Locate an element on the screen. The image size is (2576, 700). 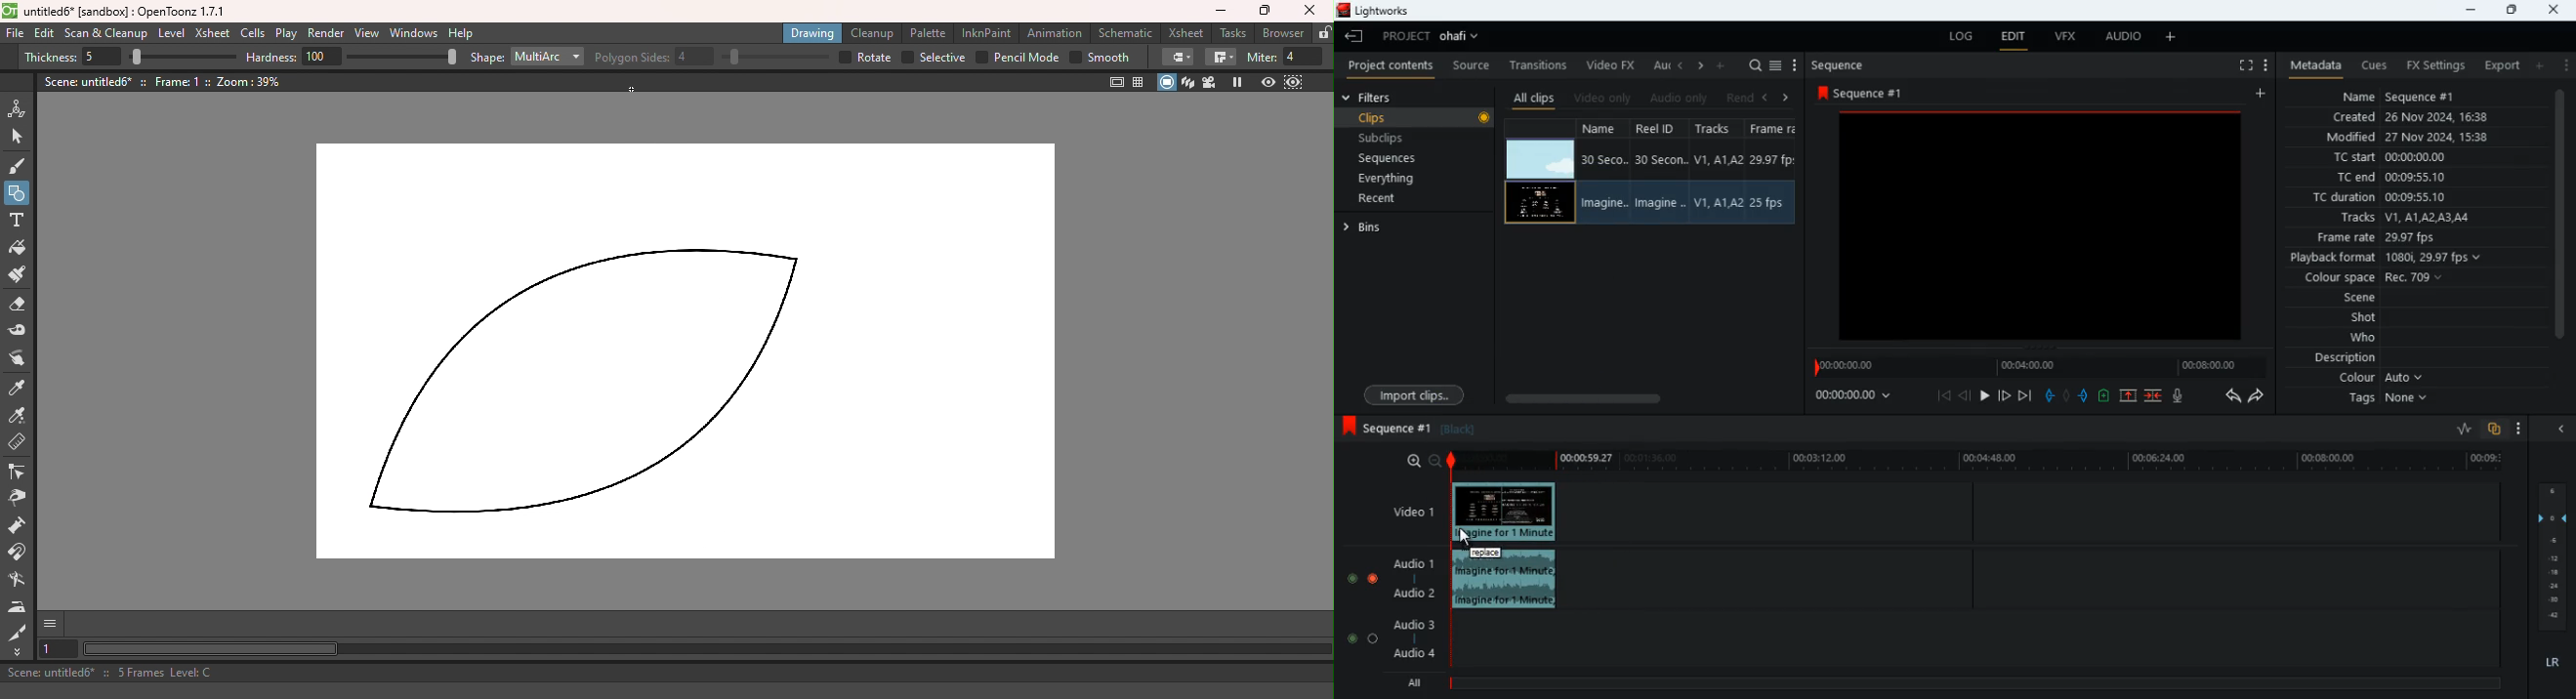
end is located at coordinates (2027, 395).